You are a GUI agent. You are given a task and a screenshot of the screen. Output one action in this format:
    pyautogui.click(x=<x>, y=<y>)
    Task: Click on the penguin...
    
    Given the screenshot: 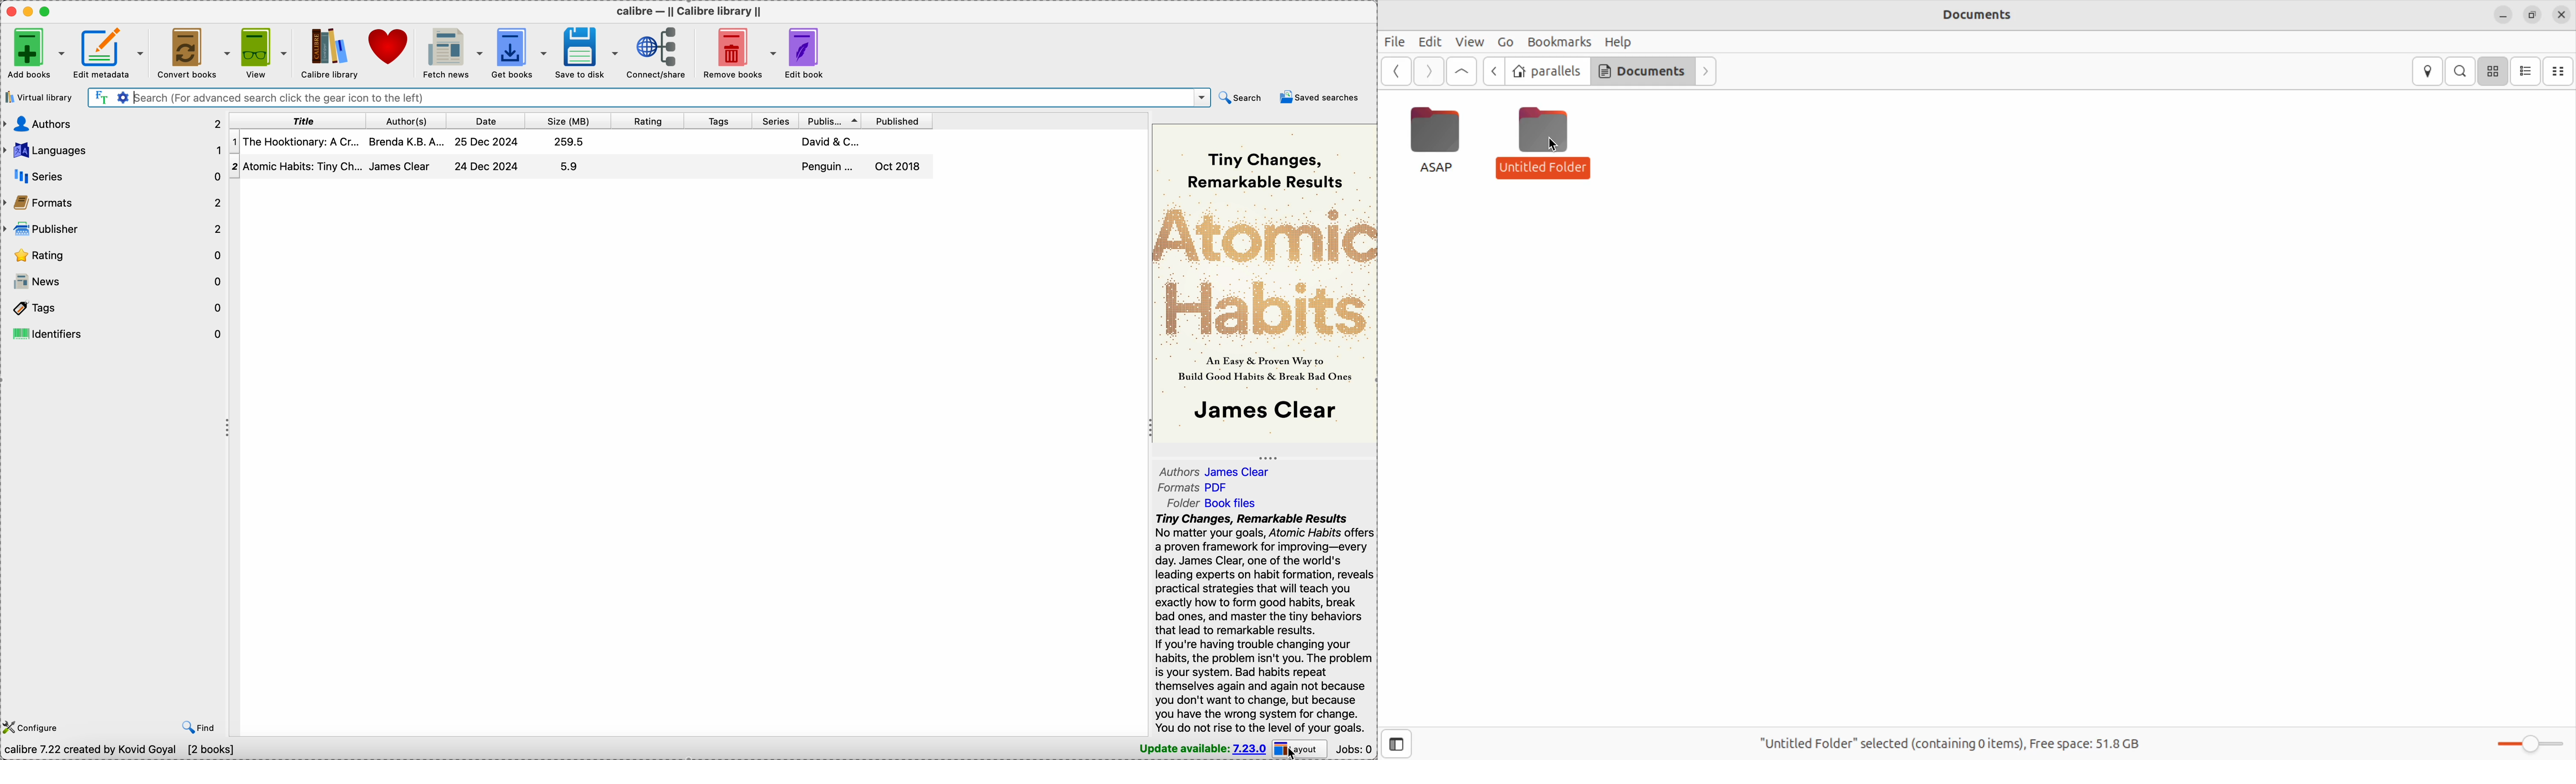 What is the action you would take?
    pyautogui.click(x=829, y=166)
    